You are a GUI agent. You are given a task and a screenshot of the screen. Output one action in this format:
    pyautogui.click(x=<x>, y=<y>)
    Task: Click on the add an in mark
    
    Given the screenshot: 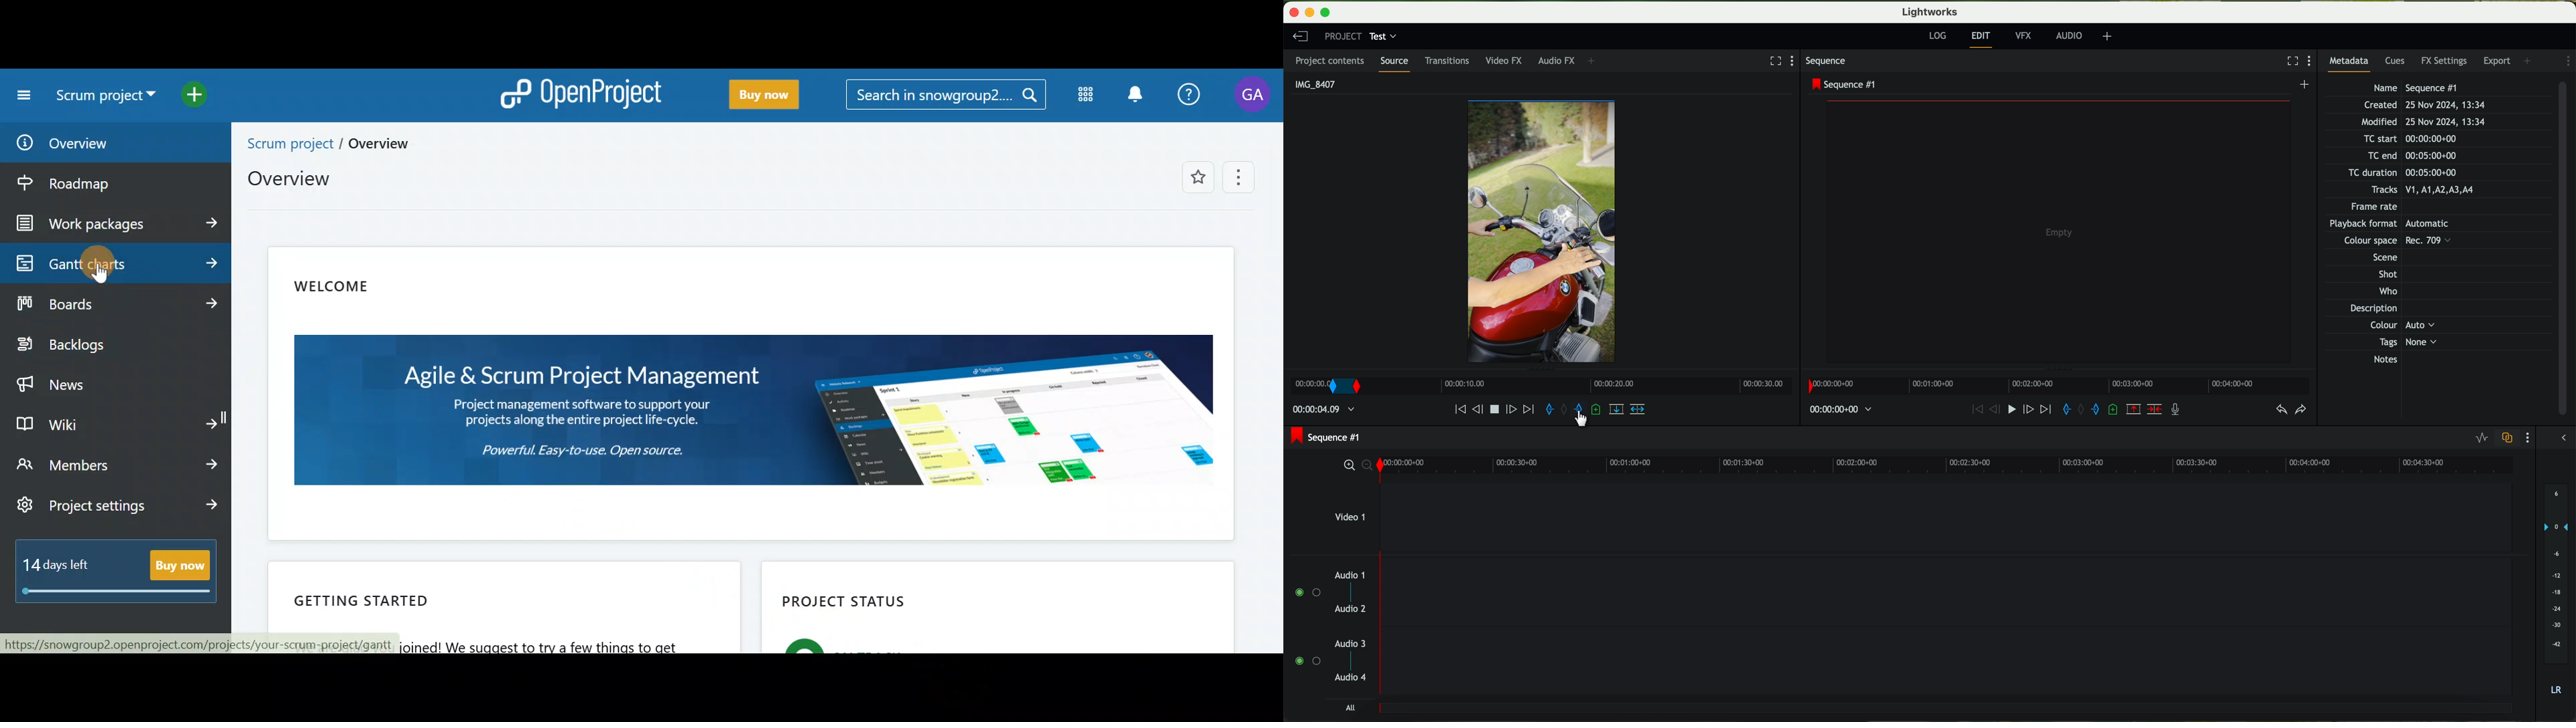 What is the action you would take?
    pyautogui.click(x=2063, y=409)
    